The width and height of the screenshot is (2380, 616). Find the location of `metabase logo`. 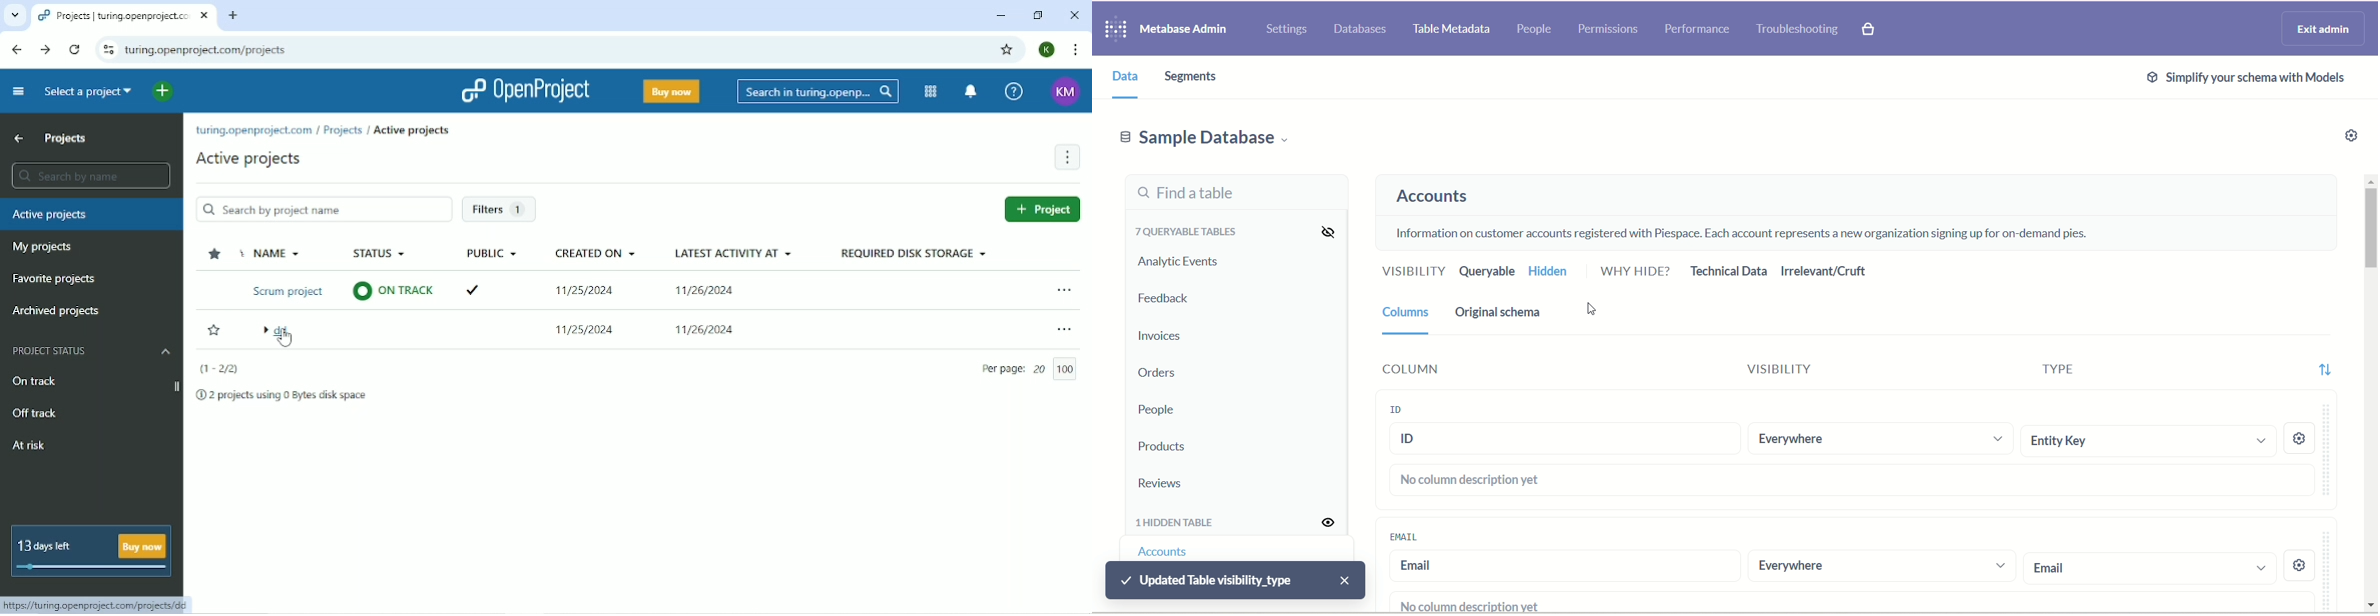

metabase logo is located at coordinates (1114, 31).